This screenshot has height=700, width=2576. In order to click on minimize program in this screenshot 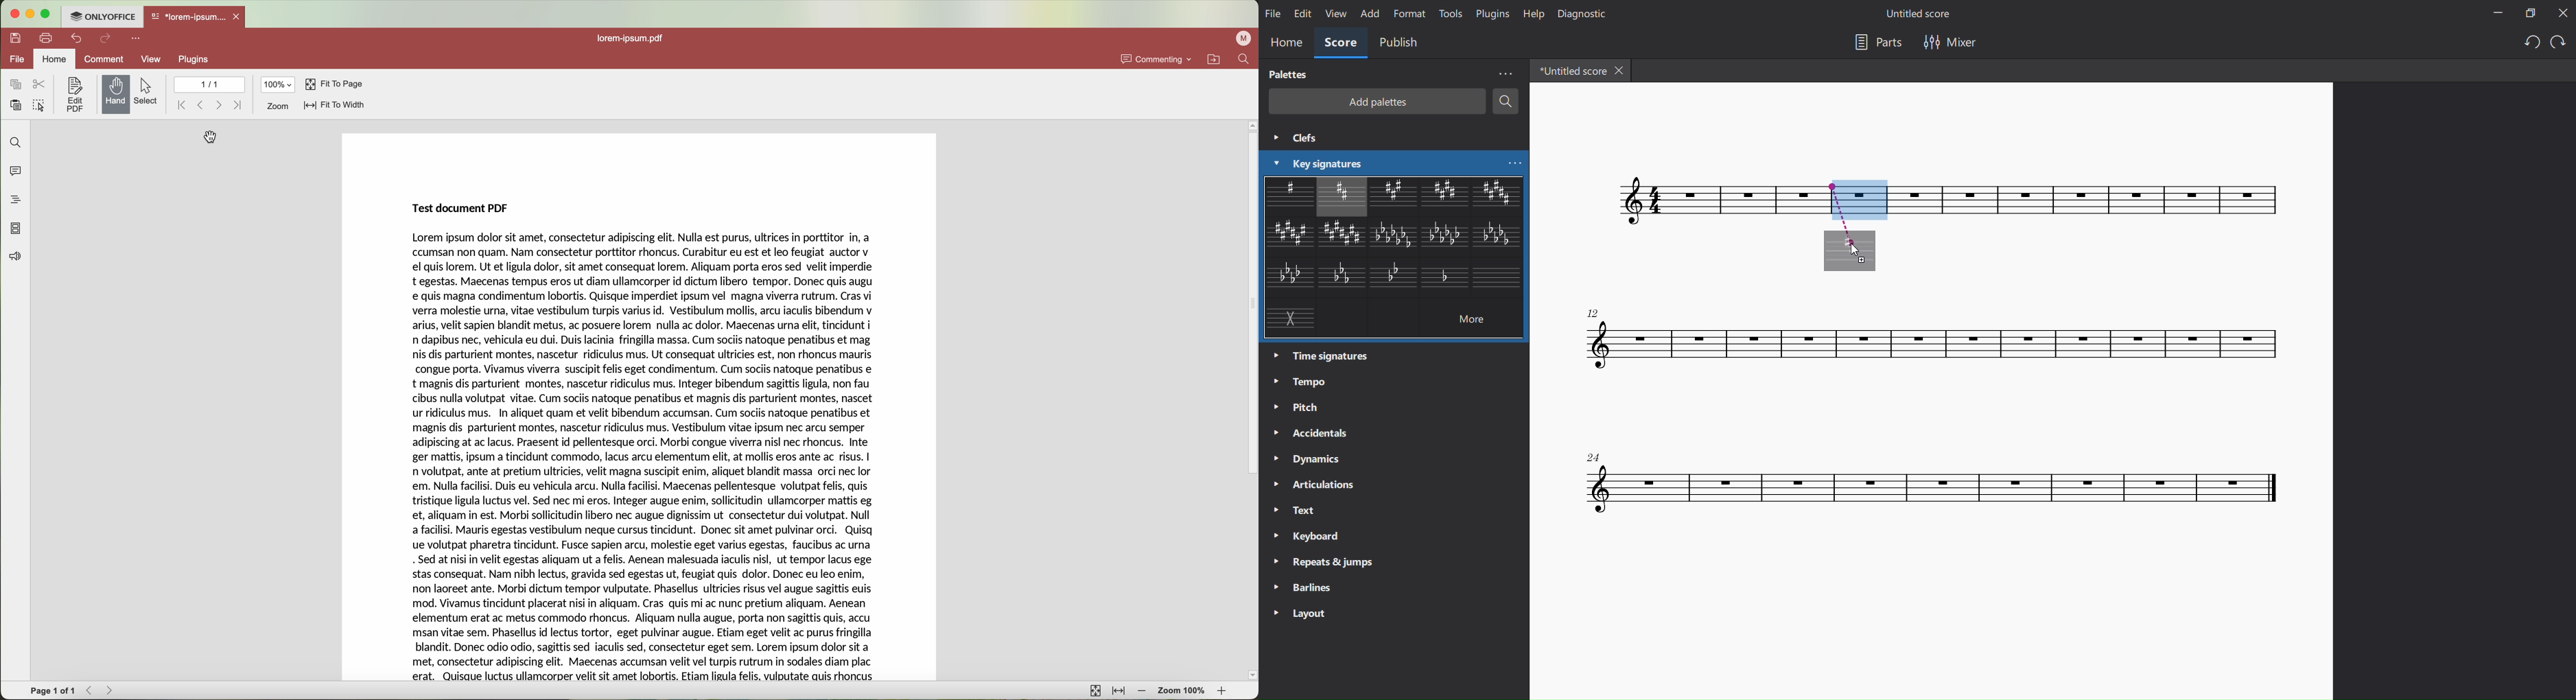, I will do `click(28, 13)`.